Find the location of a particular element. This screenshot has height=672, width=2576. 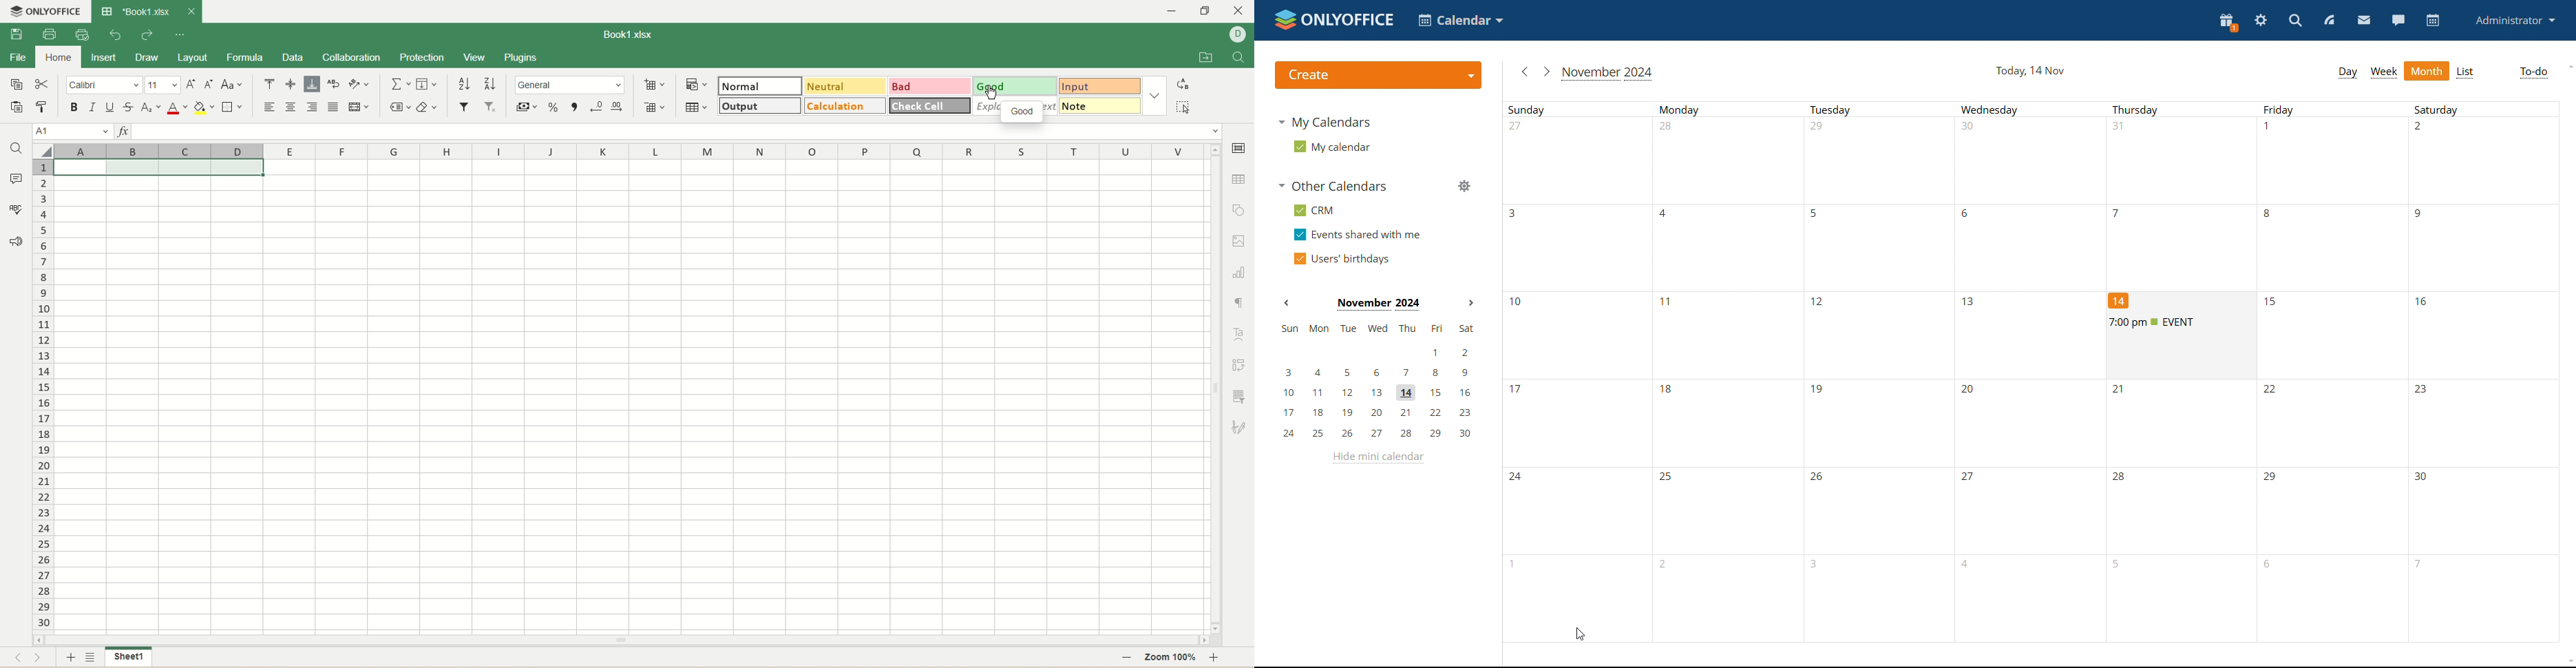

month view is located at coordinates (2426, 71).